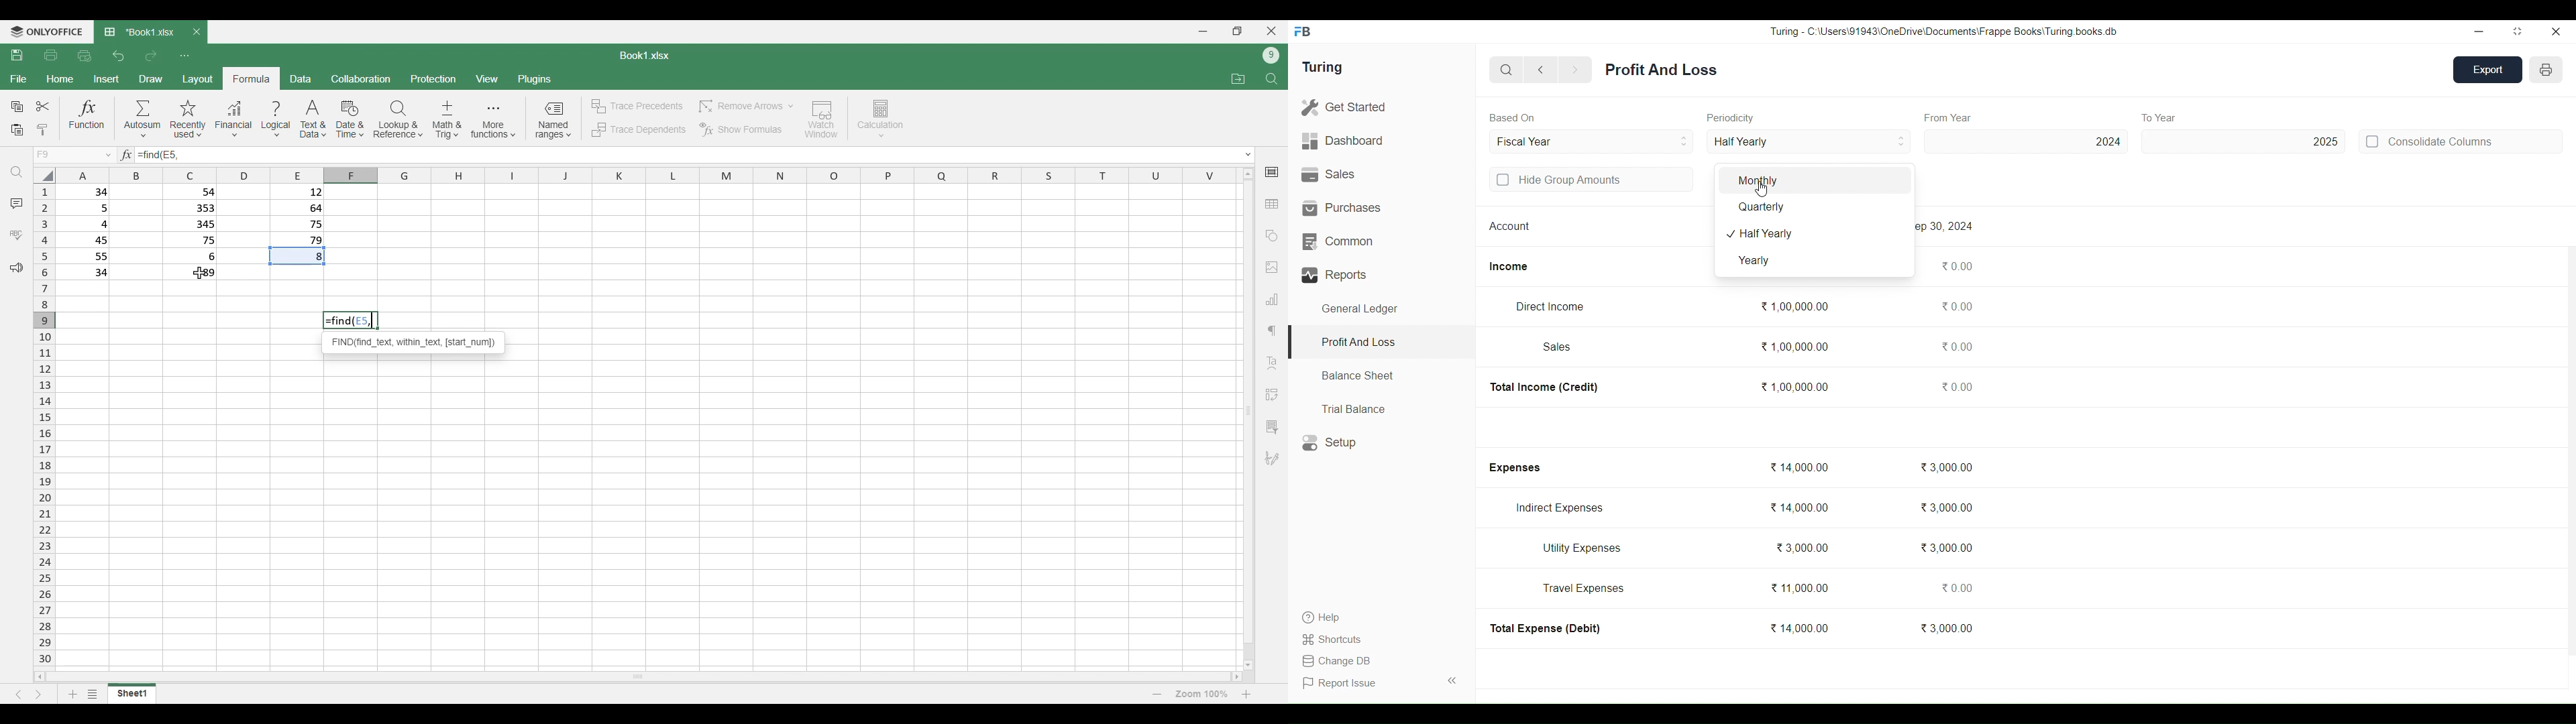  What do you see at coordinates (643, 176) in the screenshot?
I see `Indicates columns` at bounding box center [643, 176].